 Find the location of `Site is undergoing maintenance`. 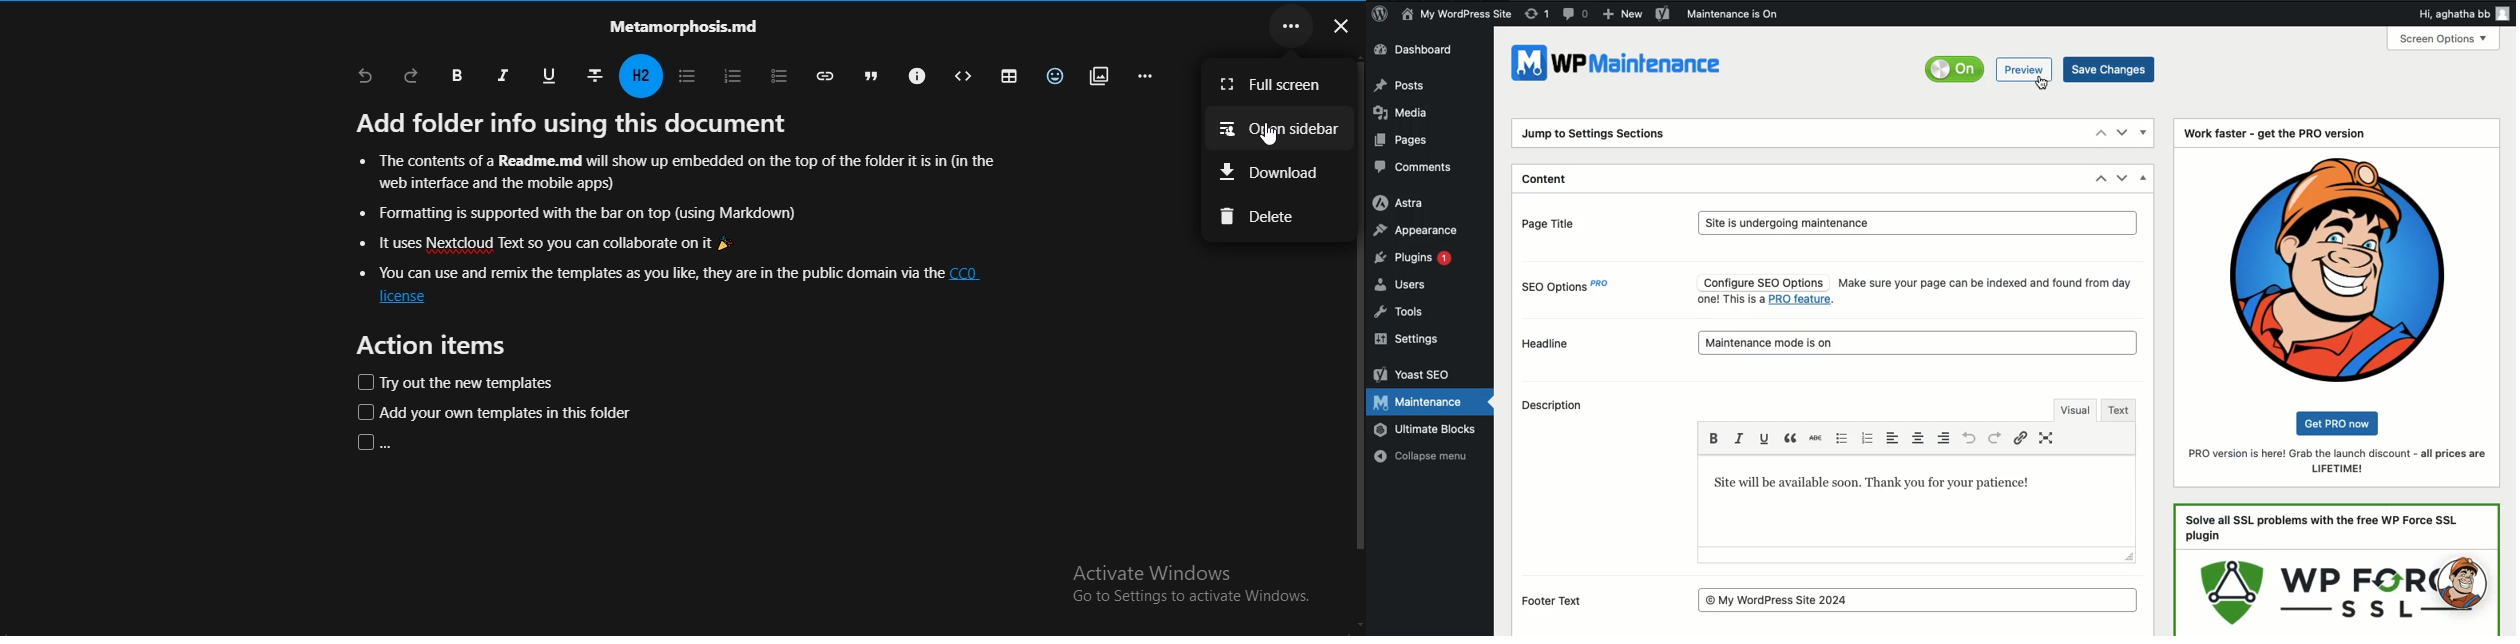

Site is undergoing maintenance is located at coordinates (1917, 224).